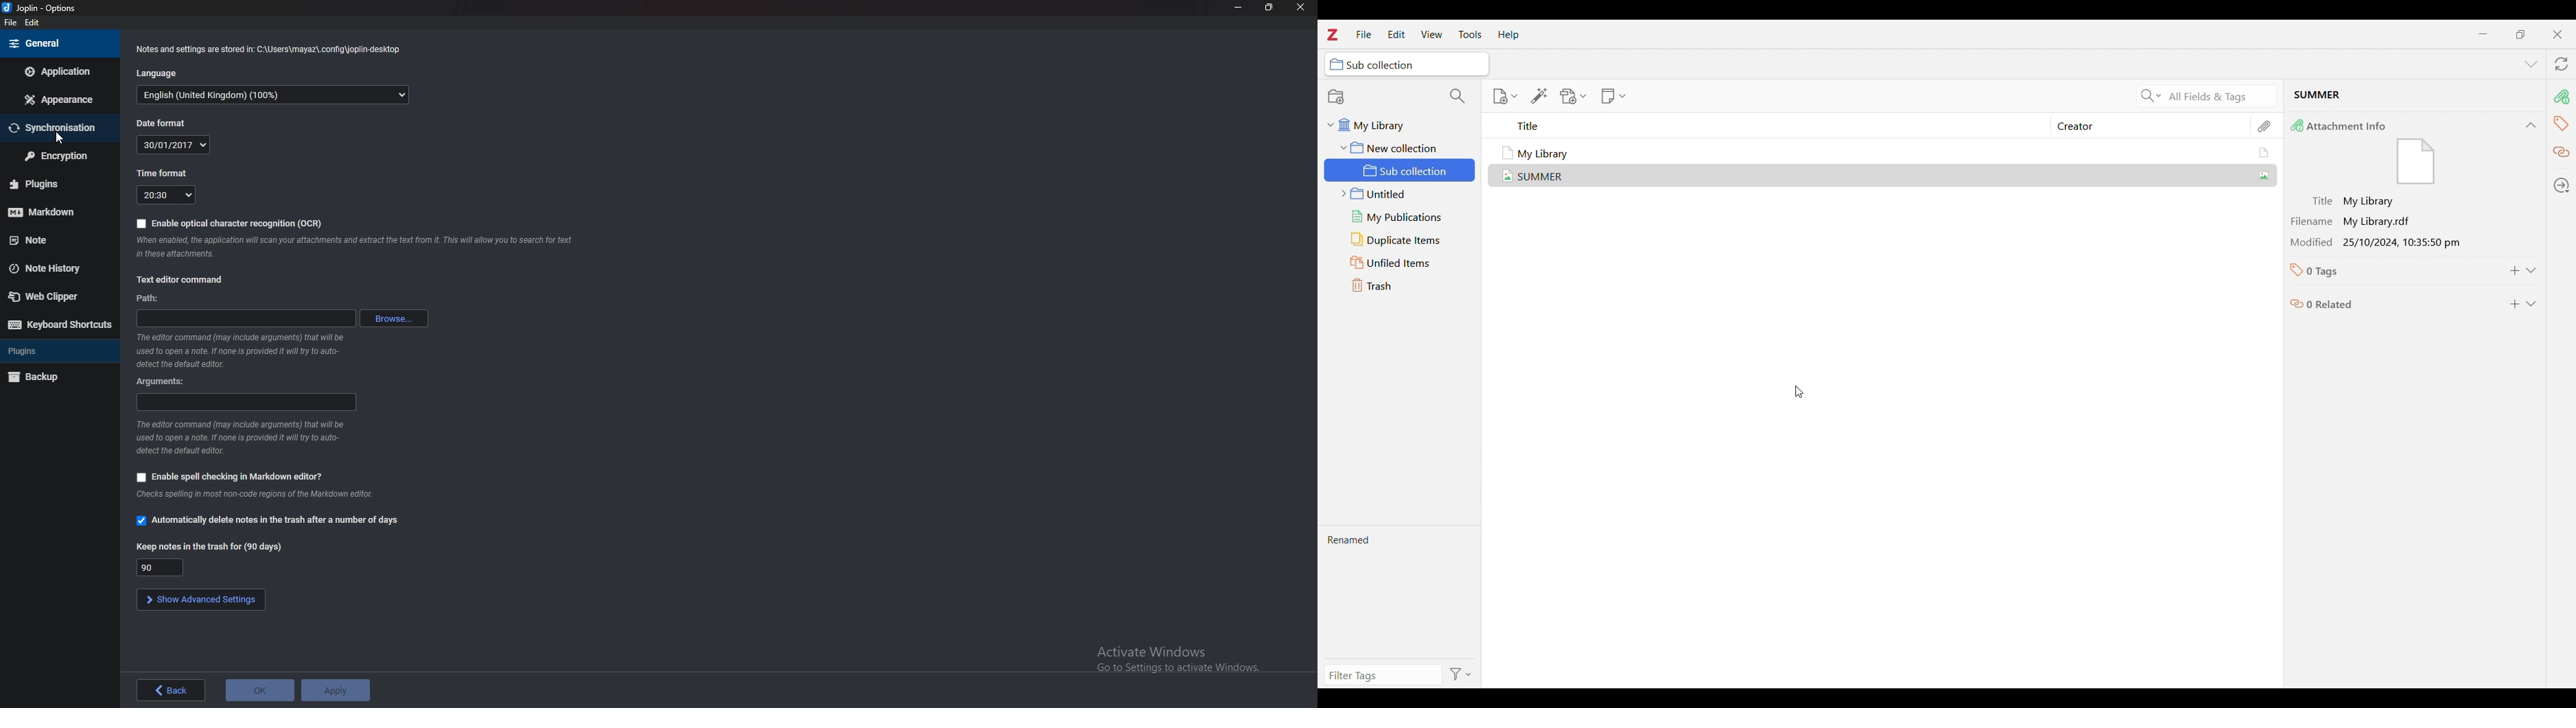  I want to click on time format, so click(163, 172).